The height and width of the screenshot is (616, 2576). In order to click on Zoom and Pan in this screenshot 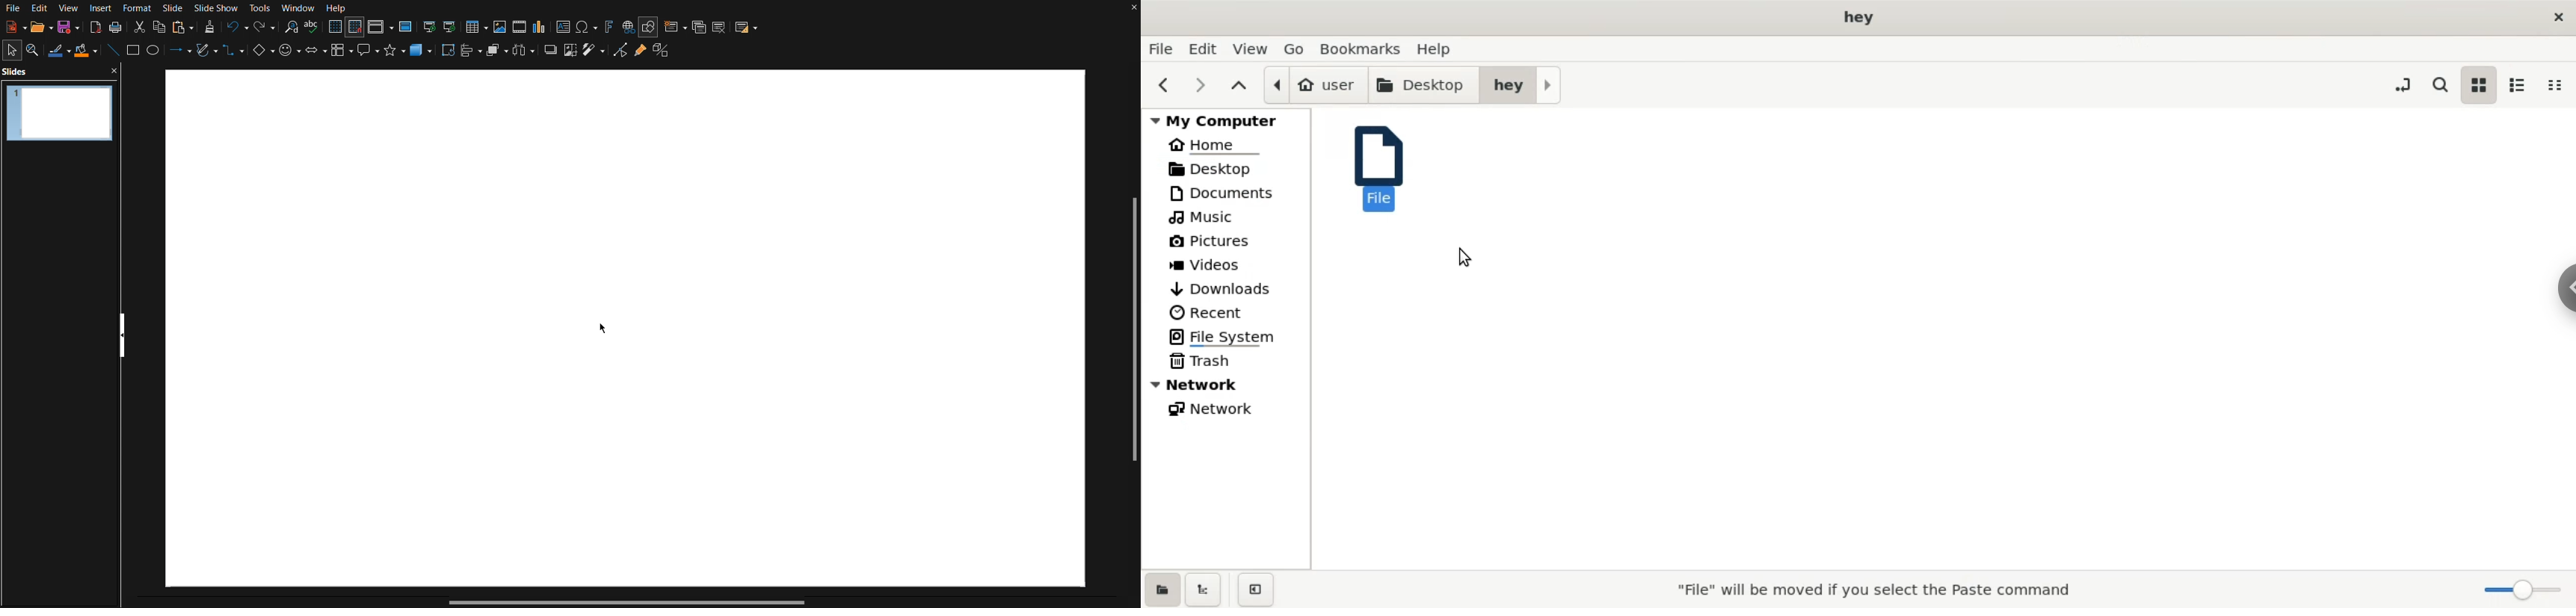, I will do `click(36, 50)`.